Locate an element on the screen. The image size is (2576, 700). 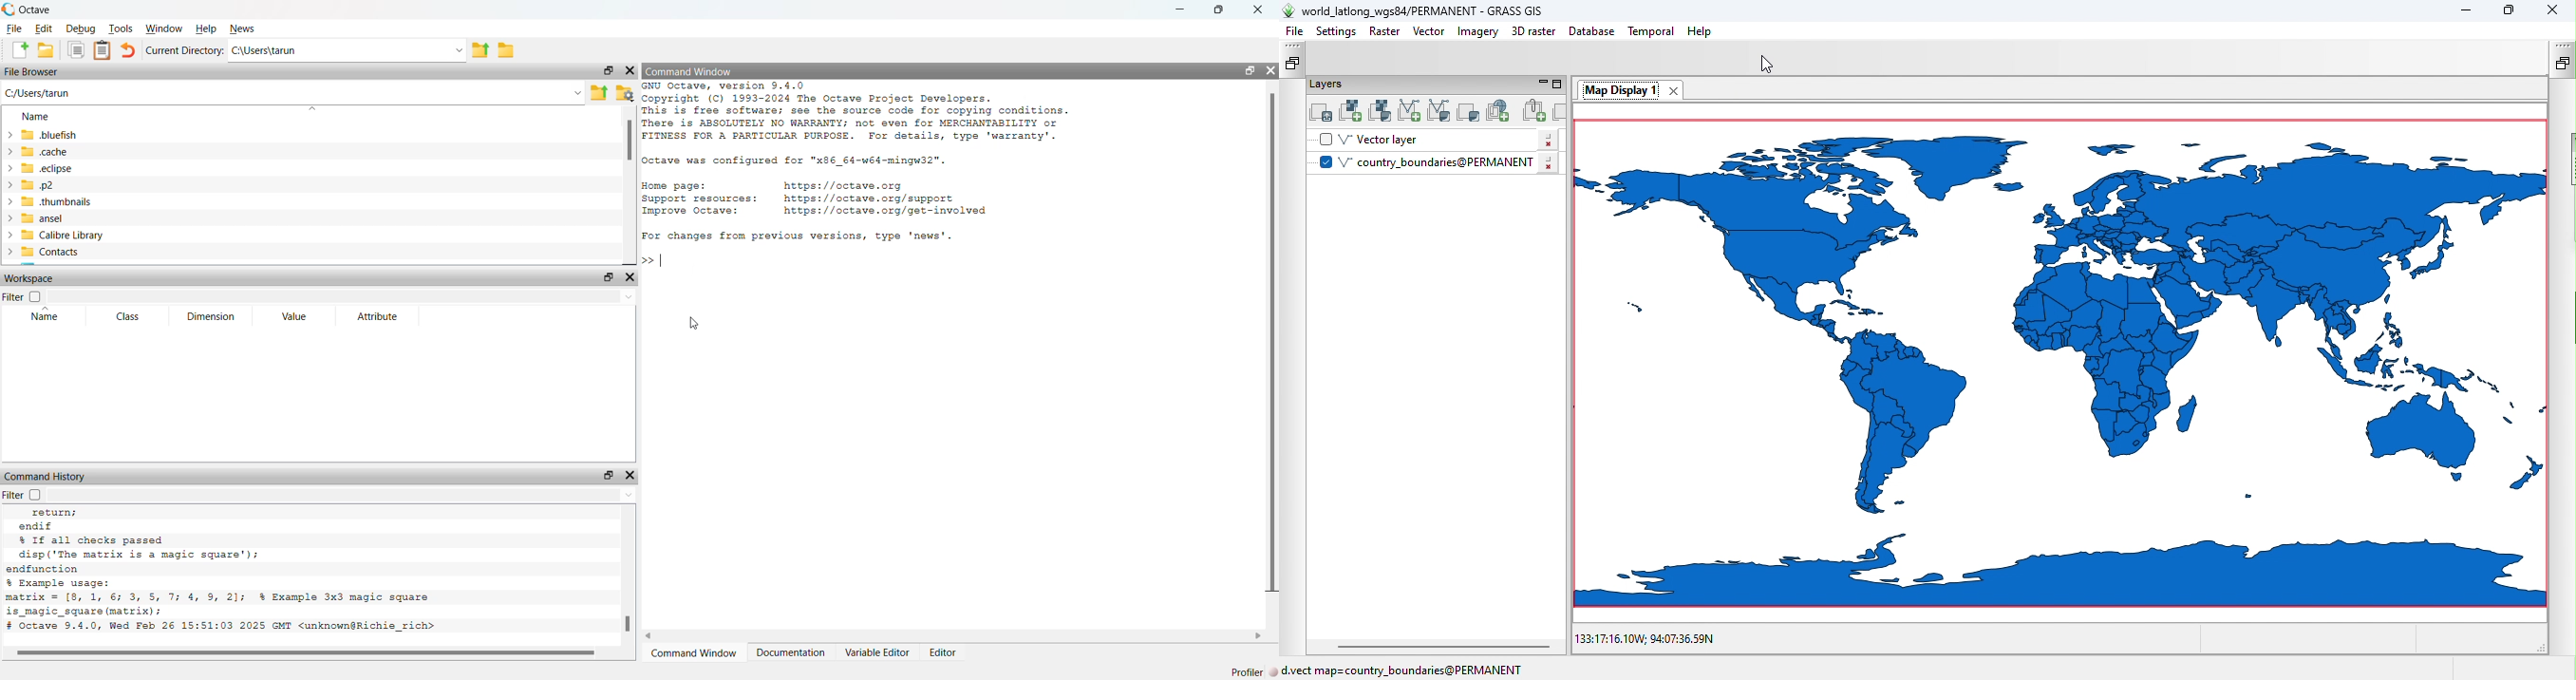
.bluefish is located at coordinates (41, 134).